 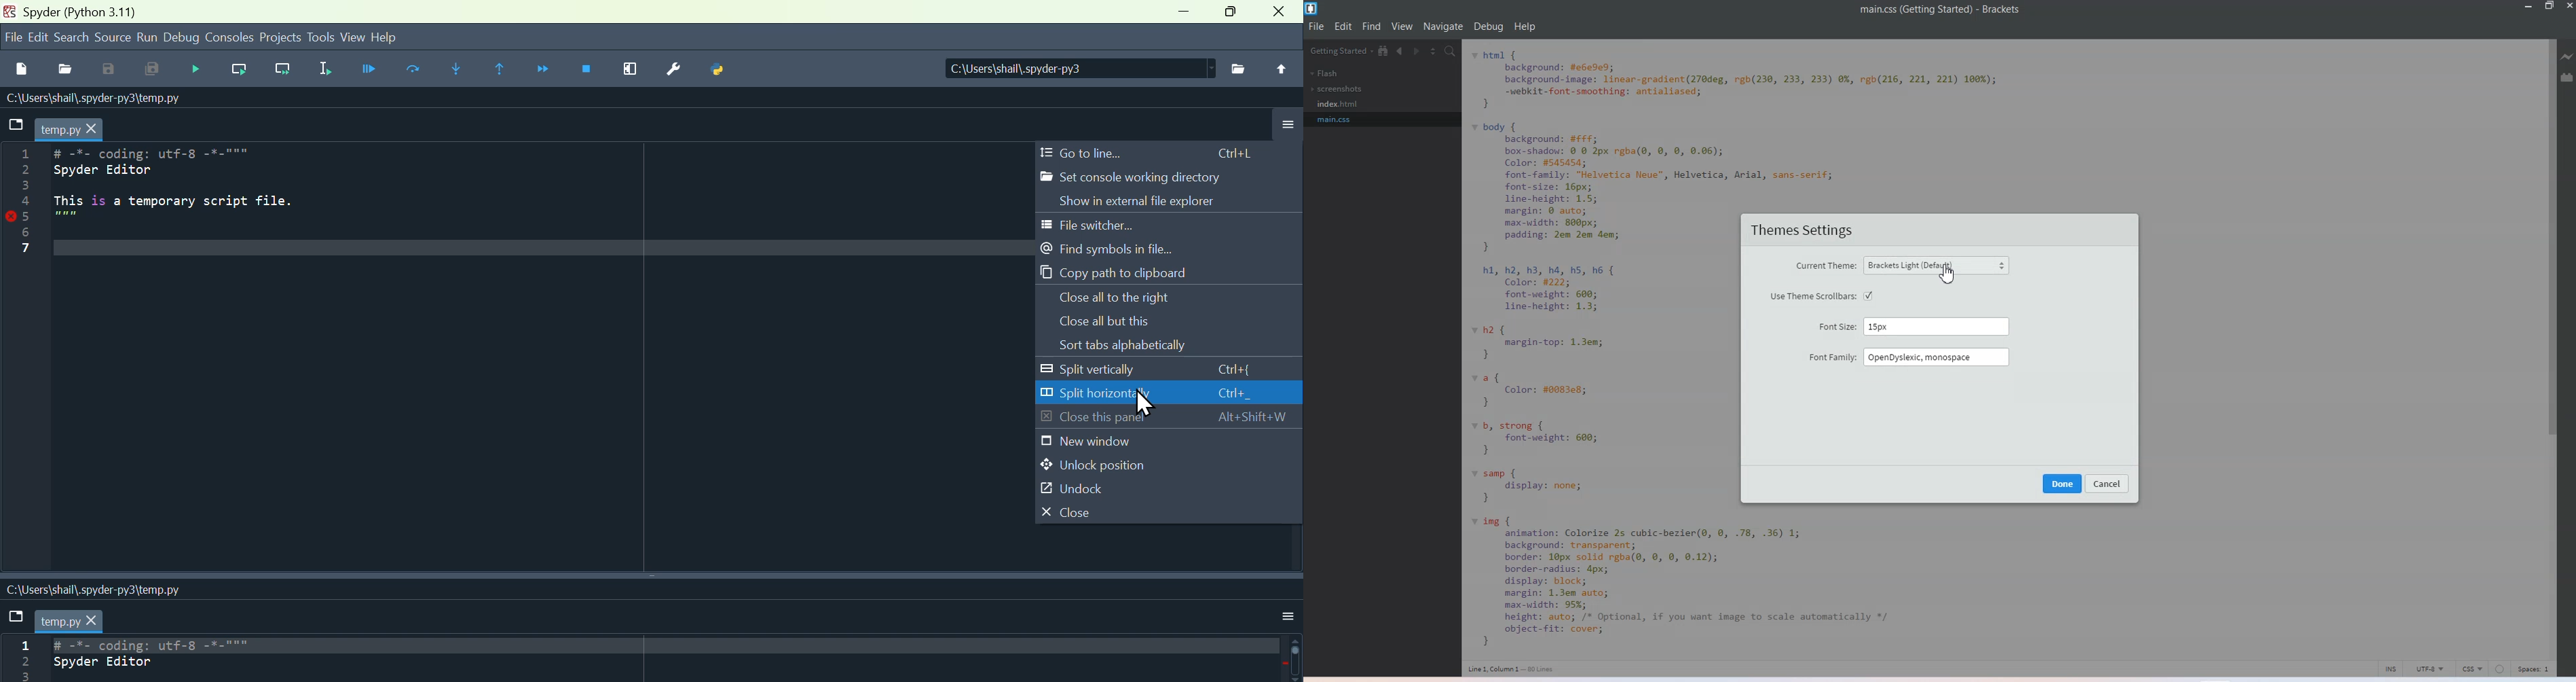 What do you see at coordinates (1087, 490) in the screenshot?
I see `Unlock` at bounding box center [1087, 490].